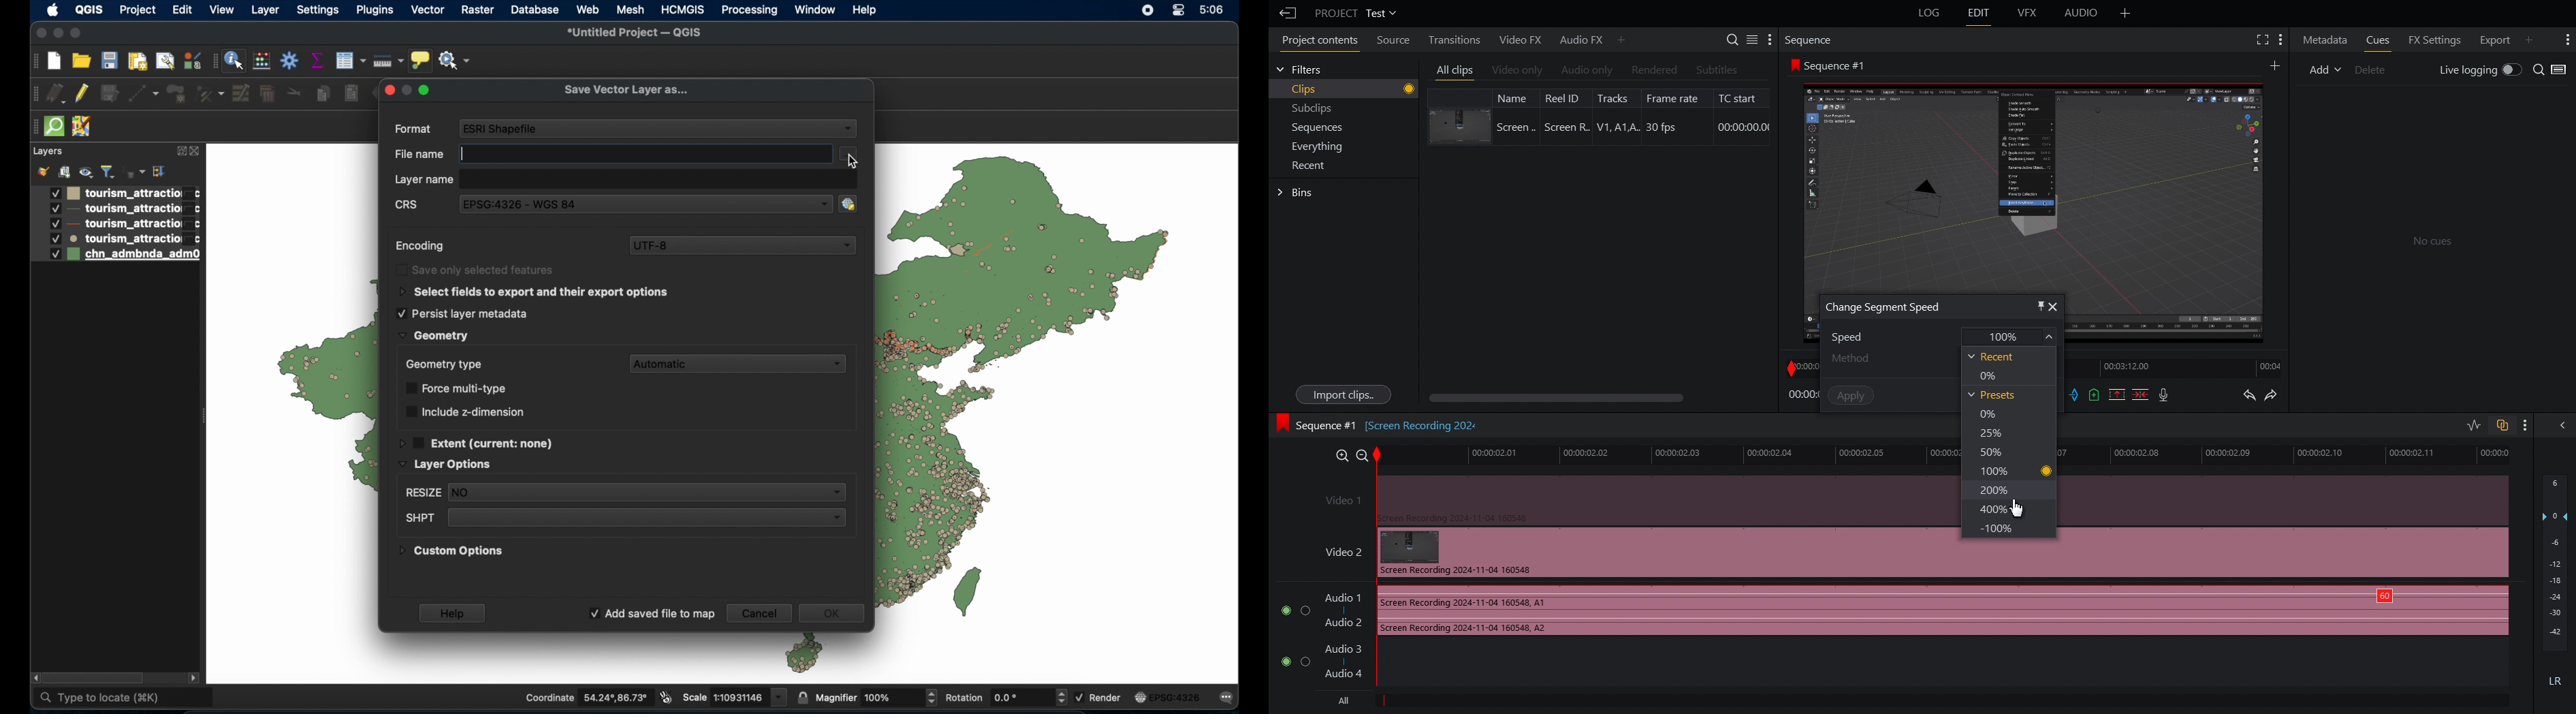 The image size is (2576, 728). Describe the element at coordinates (2325, 68) in the screenshot. I see `Add` at that location.